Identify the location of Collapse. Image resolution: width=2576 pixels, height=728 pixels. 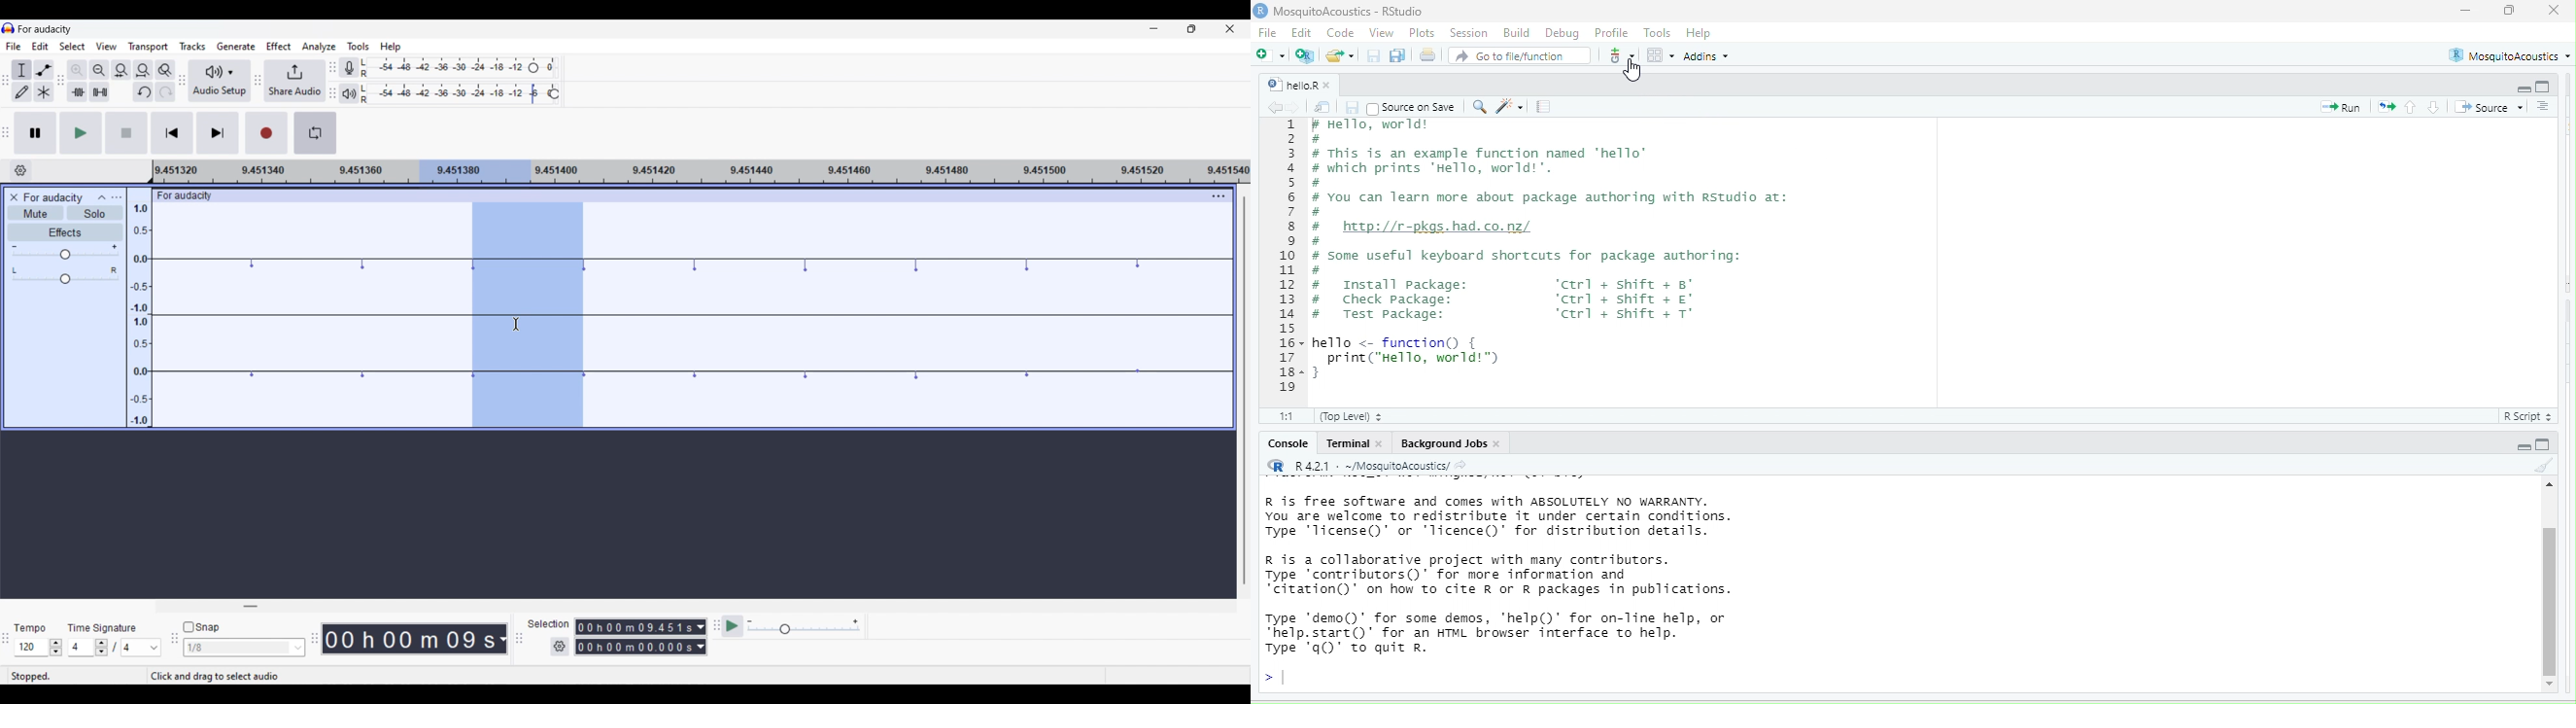
(102, 198).